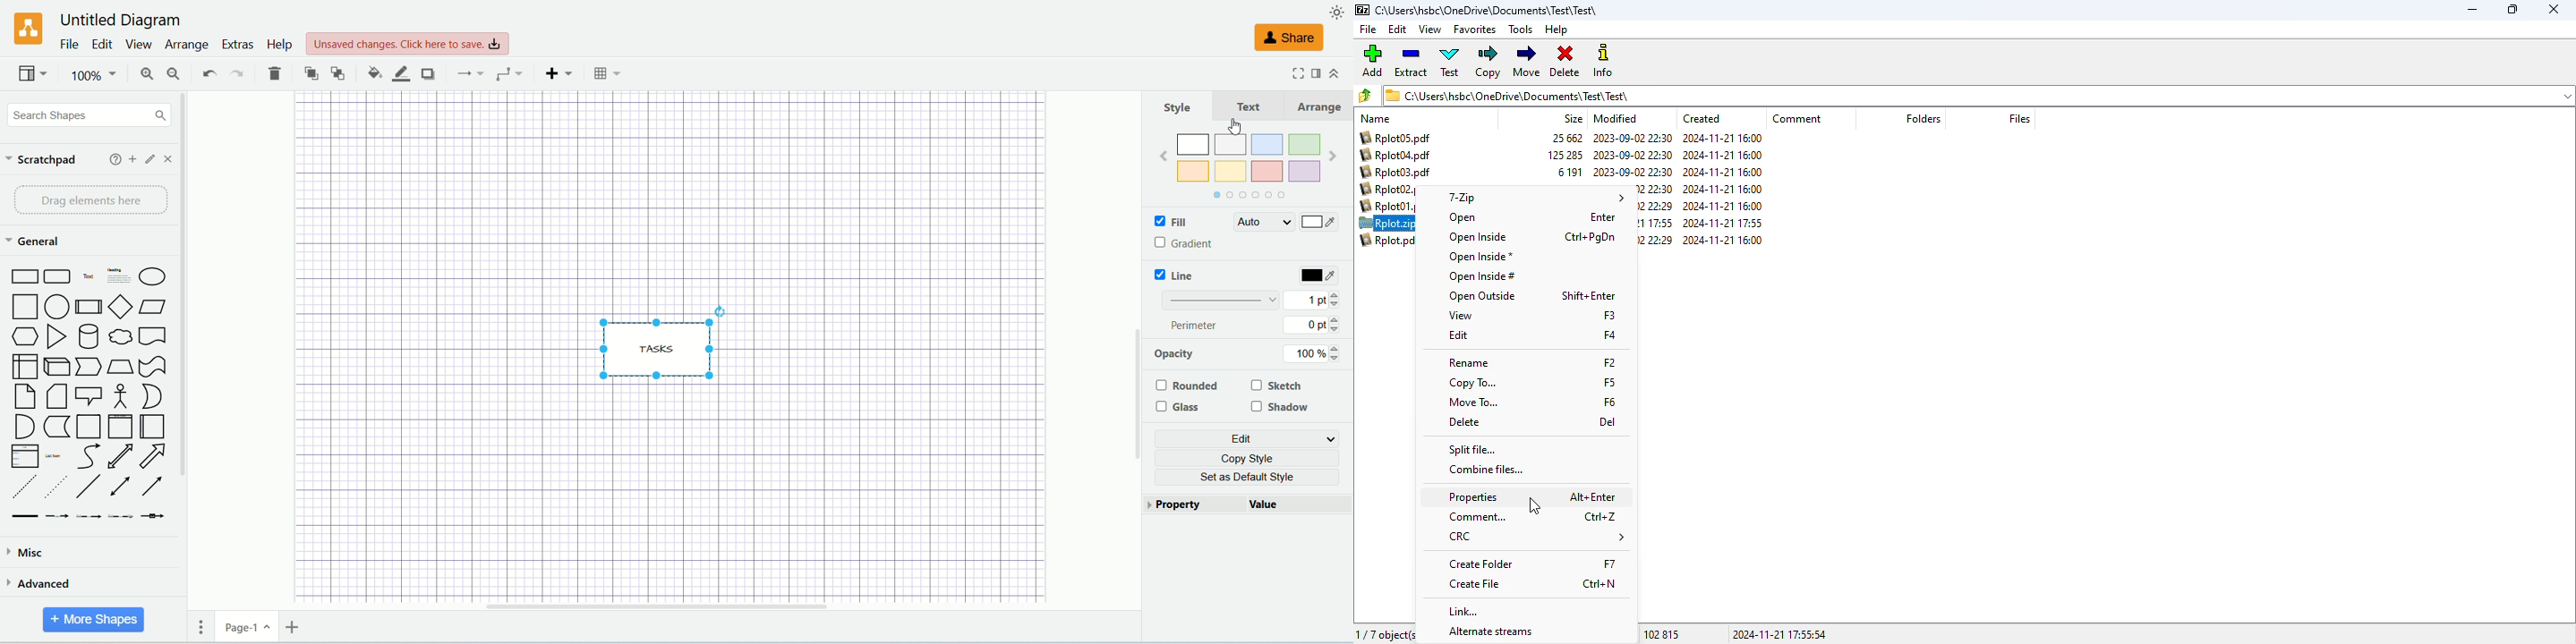  Describe the element at coordinates (120, 274) in the screenshot. I see `Heading` at that location.